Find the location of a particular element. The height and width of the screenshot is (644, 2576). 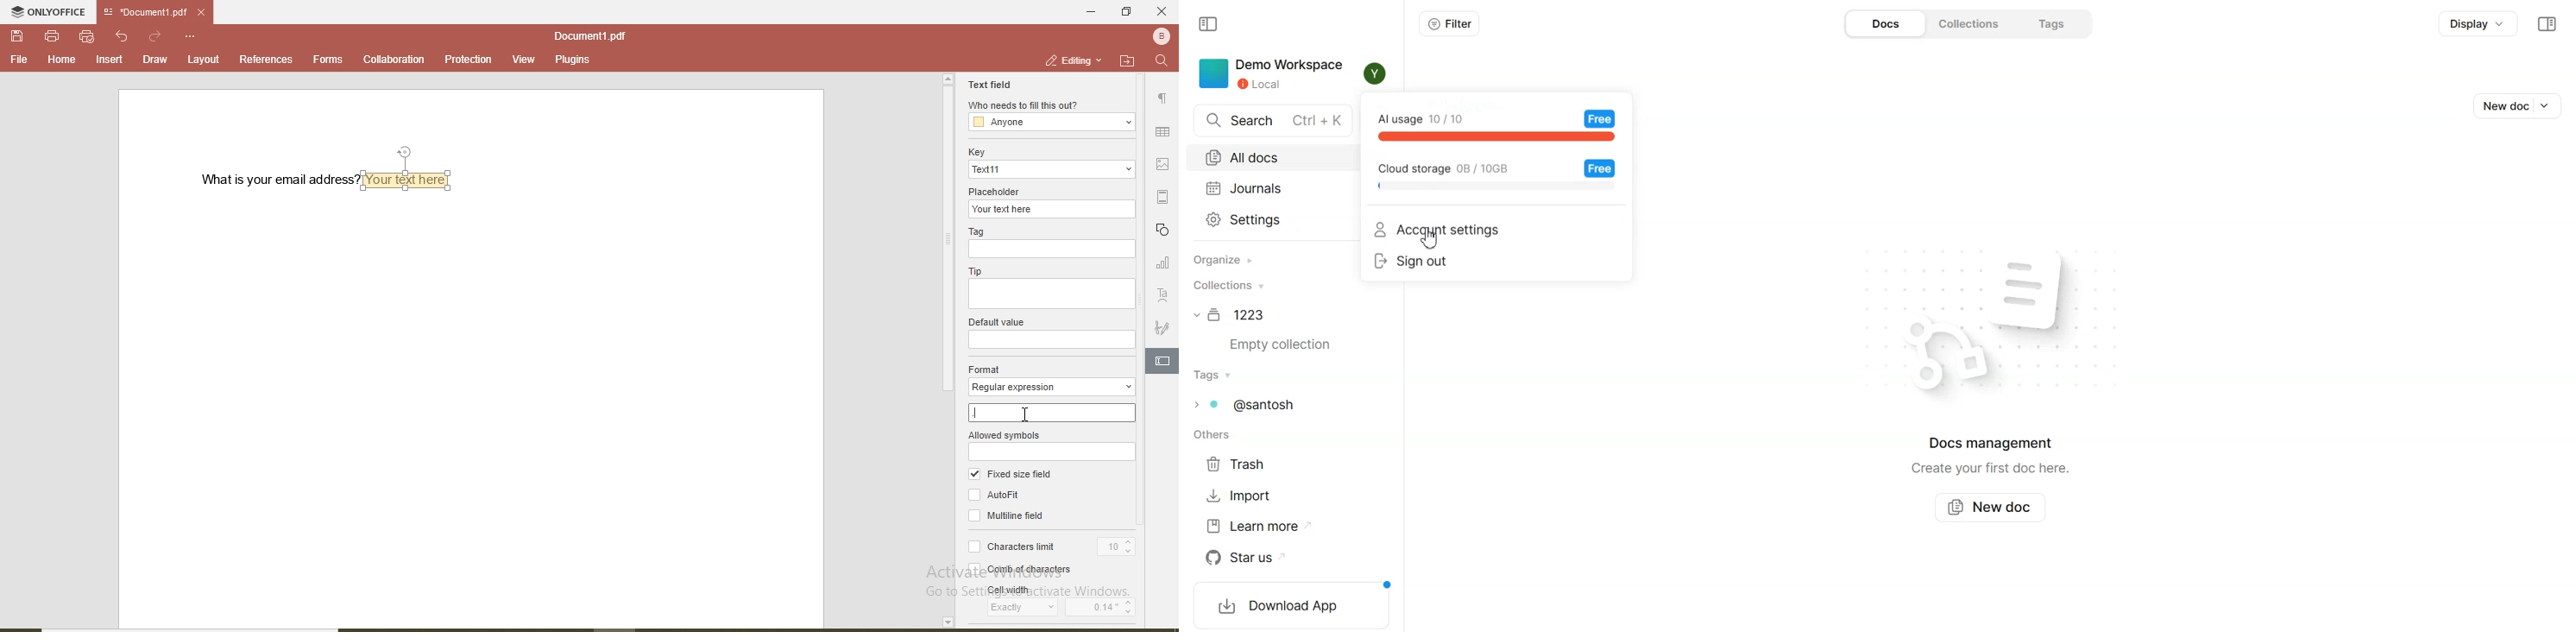

signature is located at coordinates (1162, 329).